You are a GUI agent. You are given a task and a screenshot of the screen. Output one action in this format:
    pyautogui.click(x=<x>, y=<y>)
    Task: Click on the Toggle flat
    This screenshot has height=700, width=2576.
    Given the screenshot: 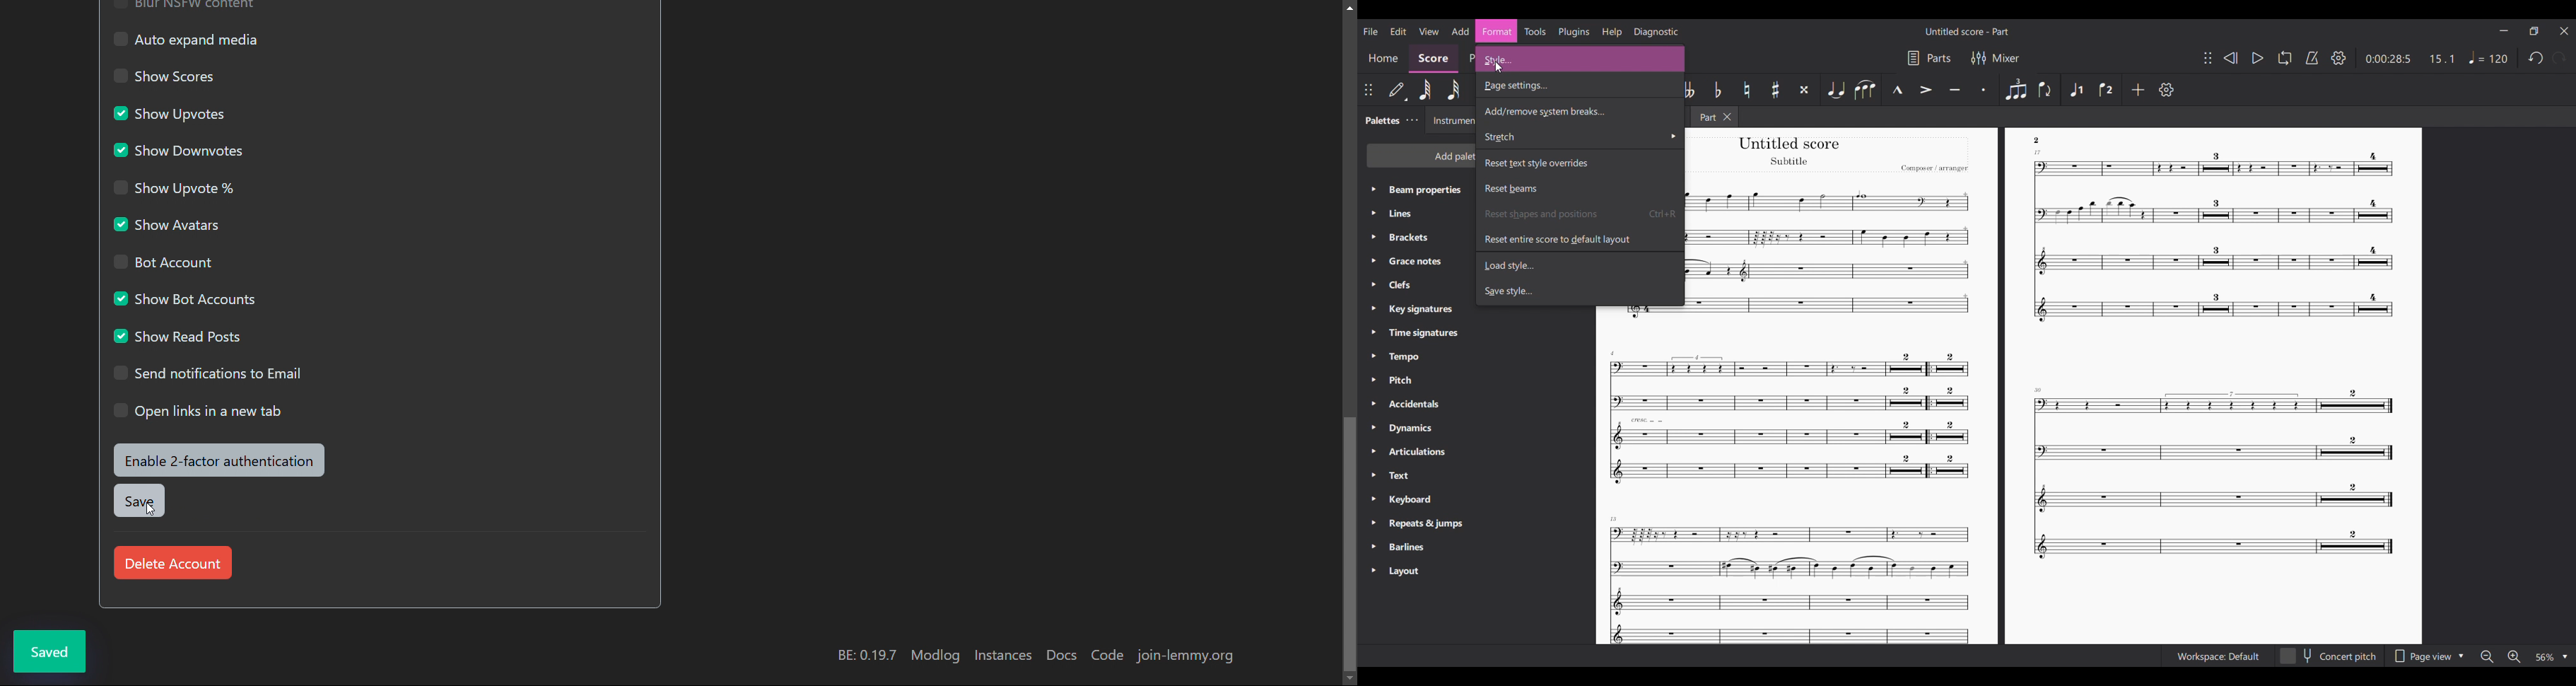 What is the action you would take?
    pyautogui.click(x=1719, y=90)
    